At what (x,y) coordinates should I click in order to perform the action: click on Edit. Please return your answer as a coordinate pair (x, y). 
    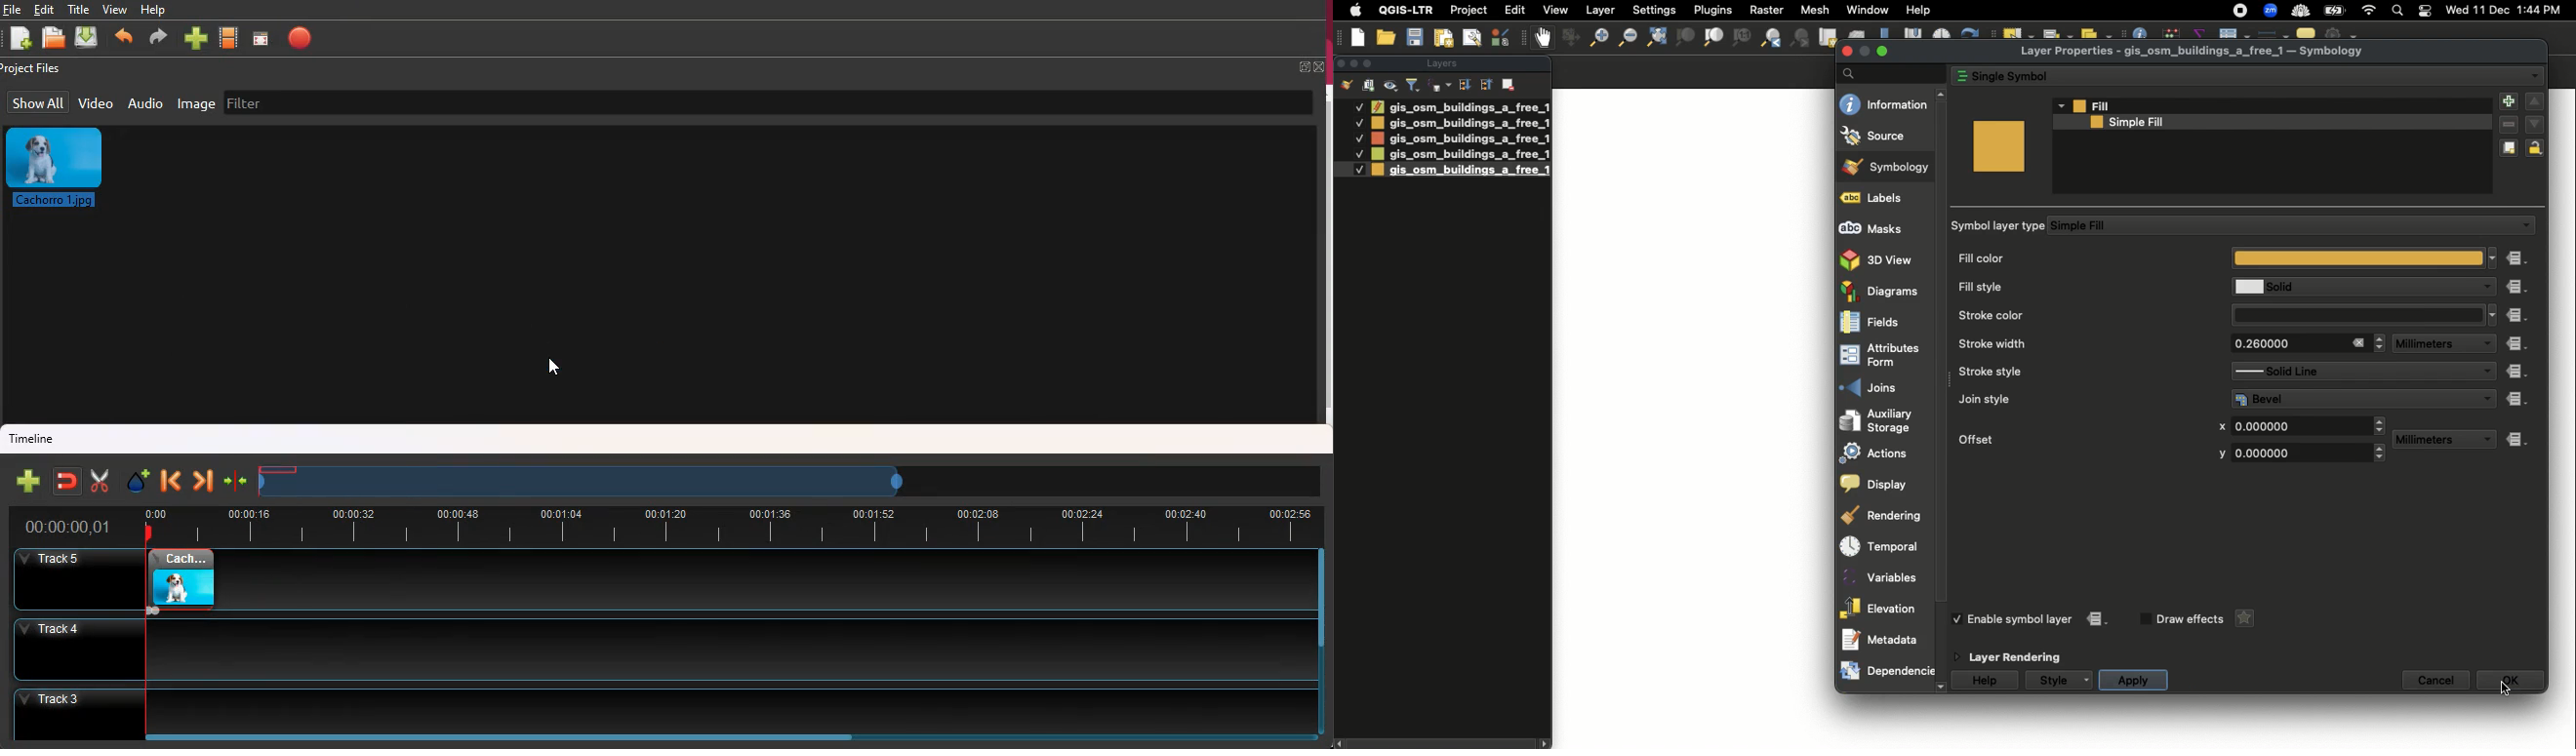
    Looking at the image, I should click on (1515, 9).